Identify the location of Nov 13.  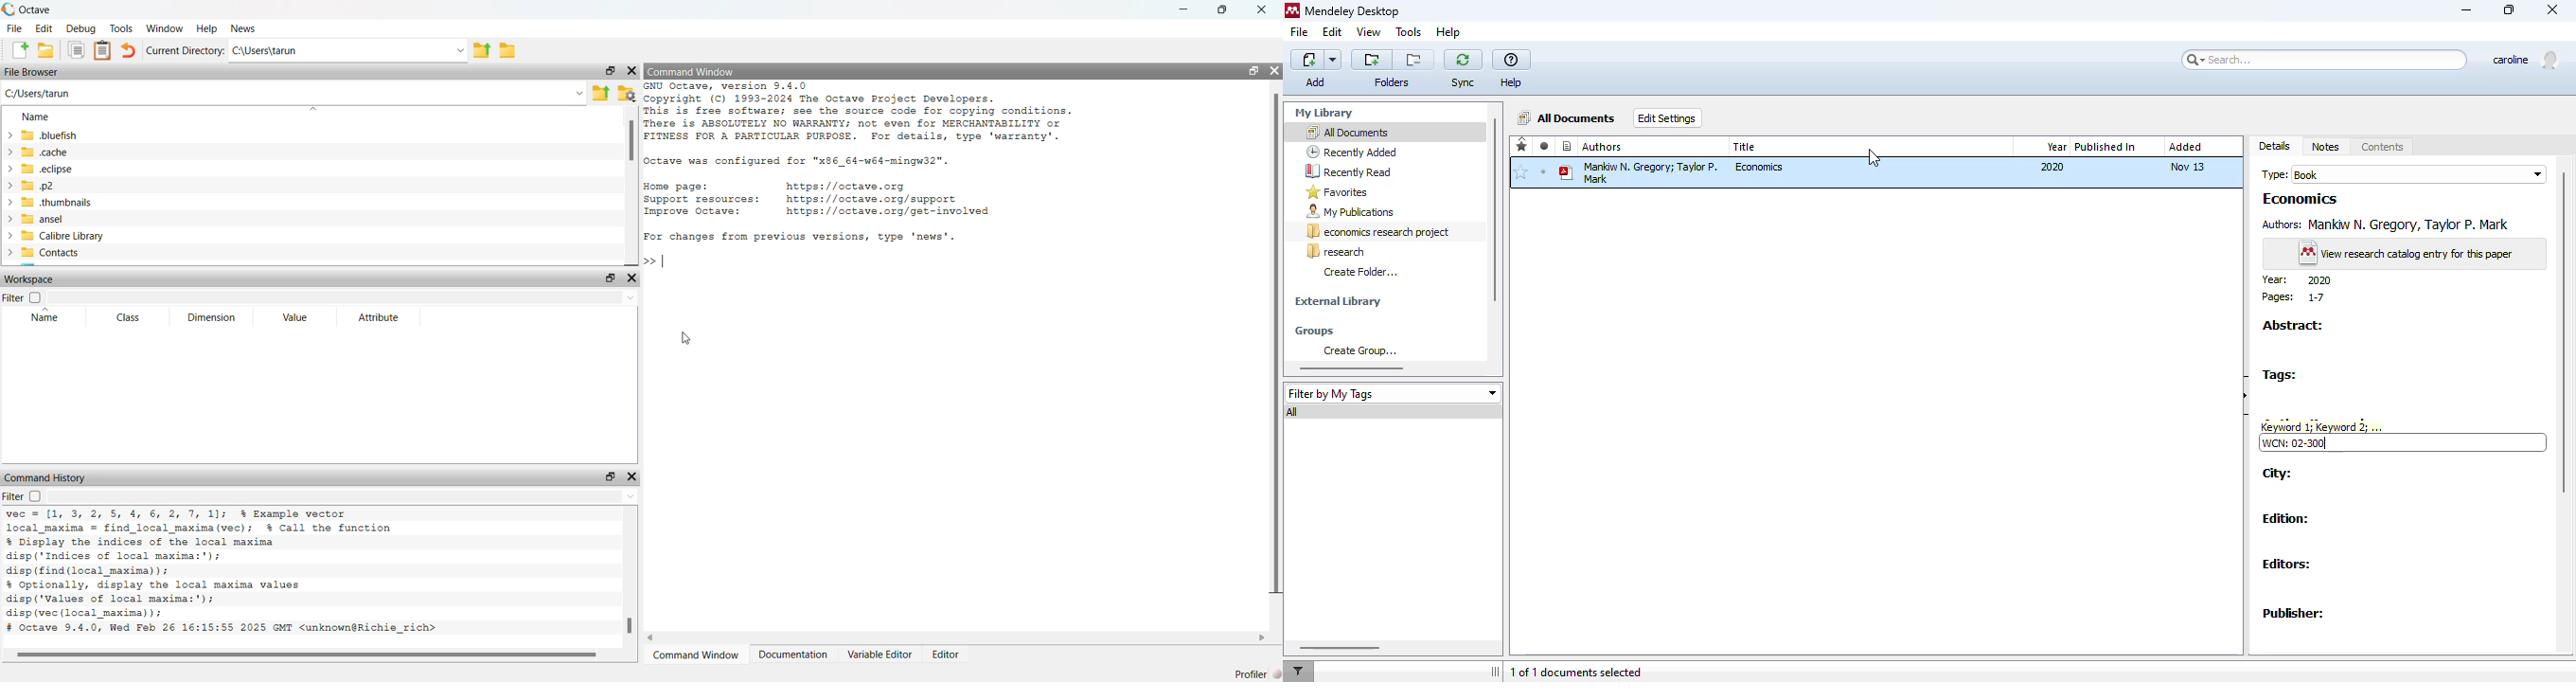
(2188, 165).